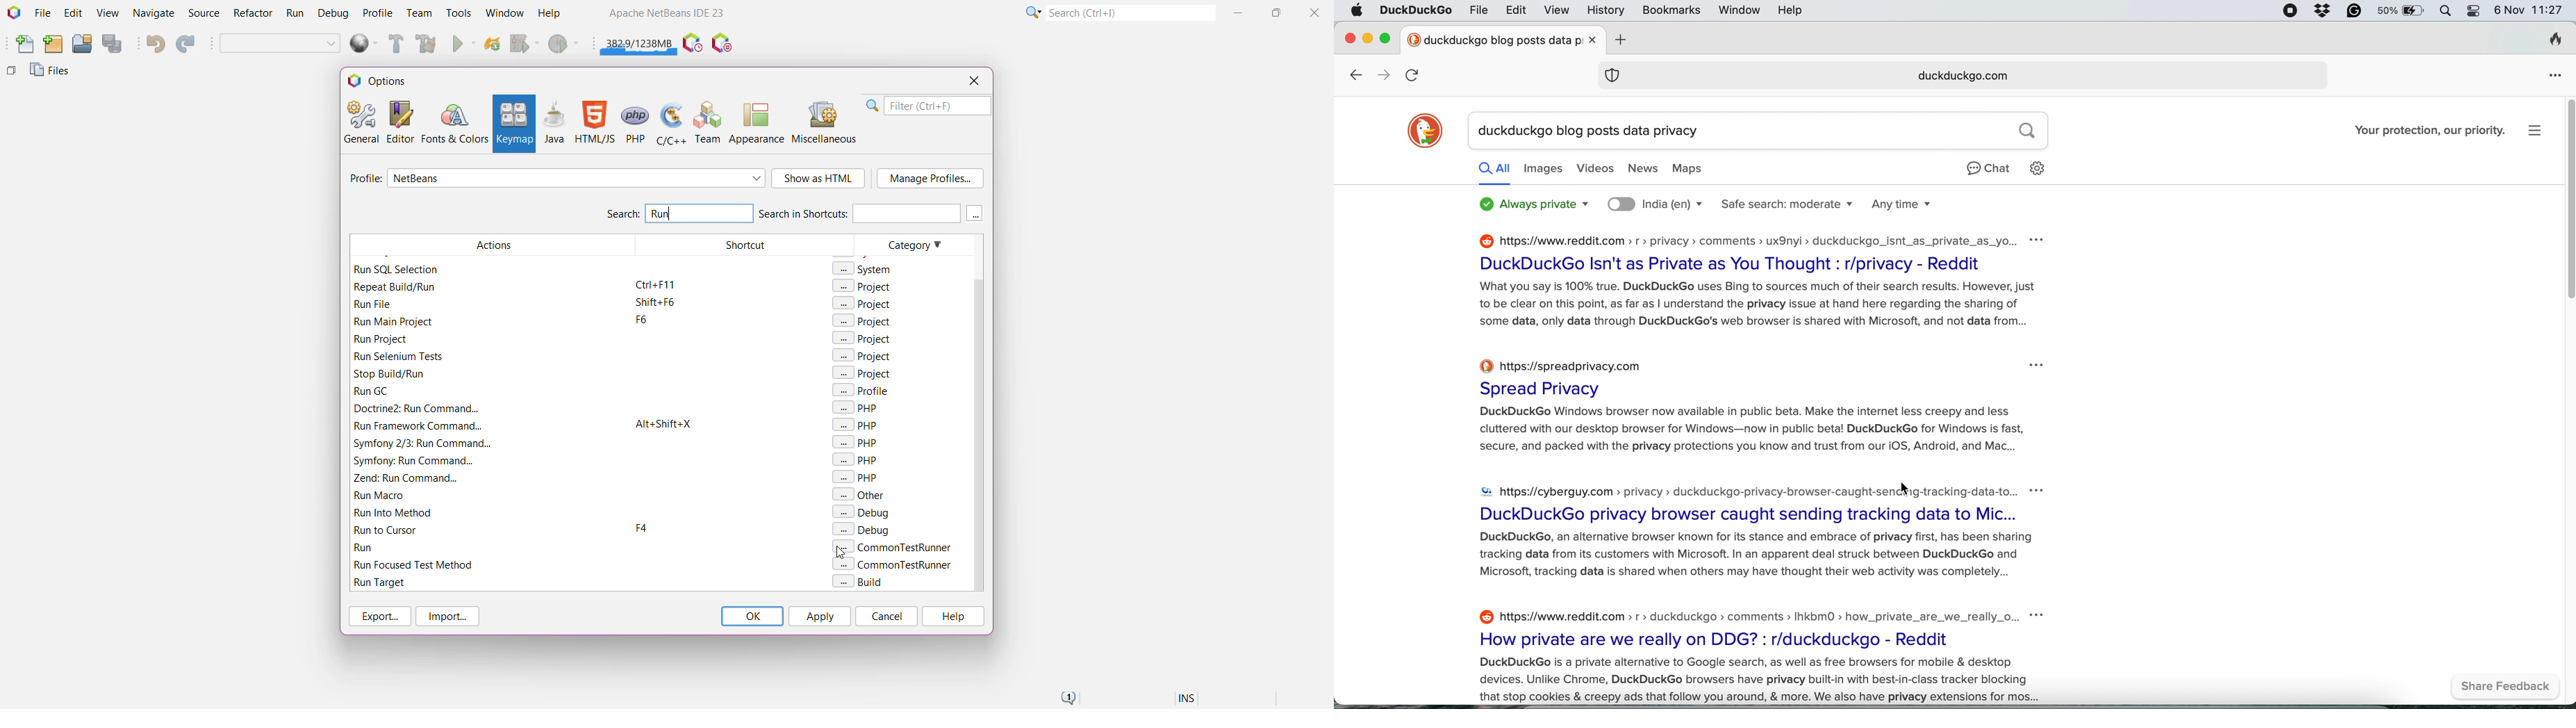 This screenshot has width=2576, height=728. I want to click on window, so click(1740, 11).